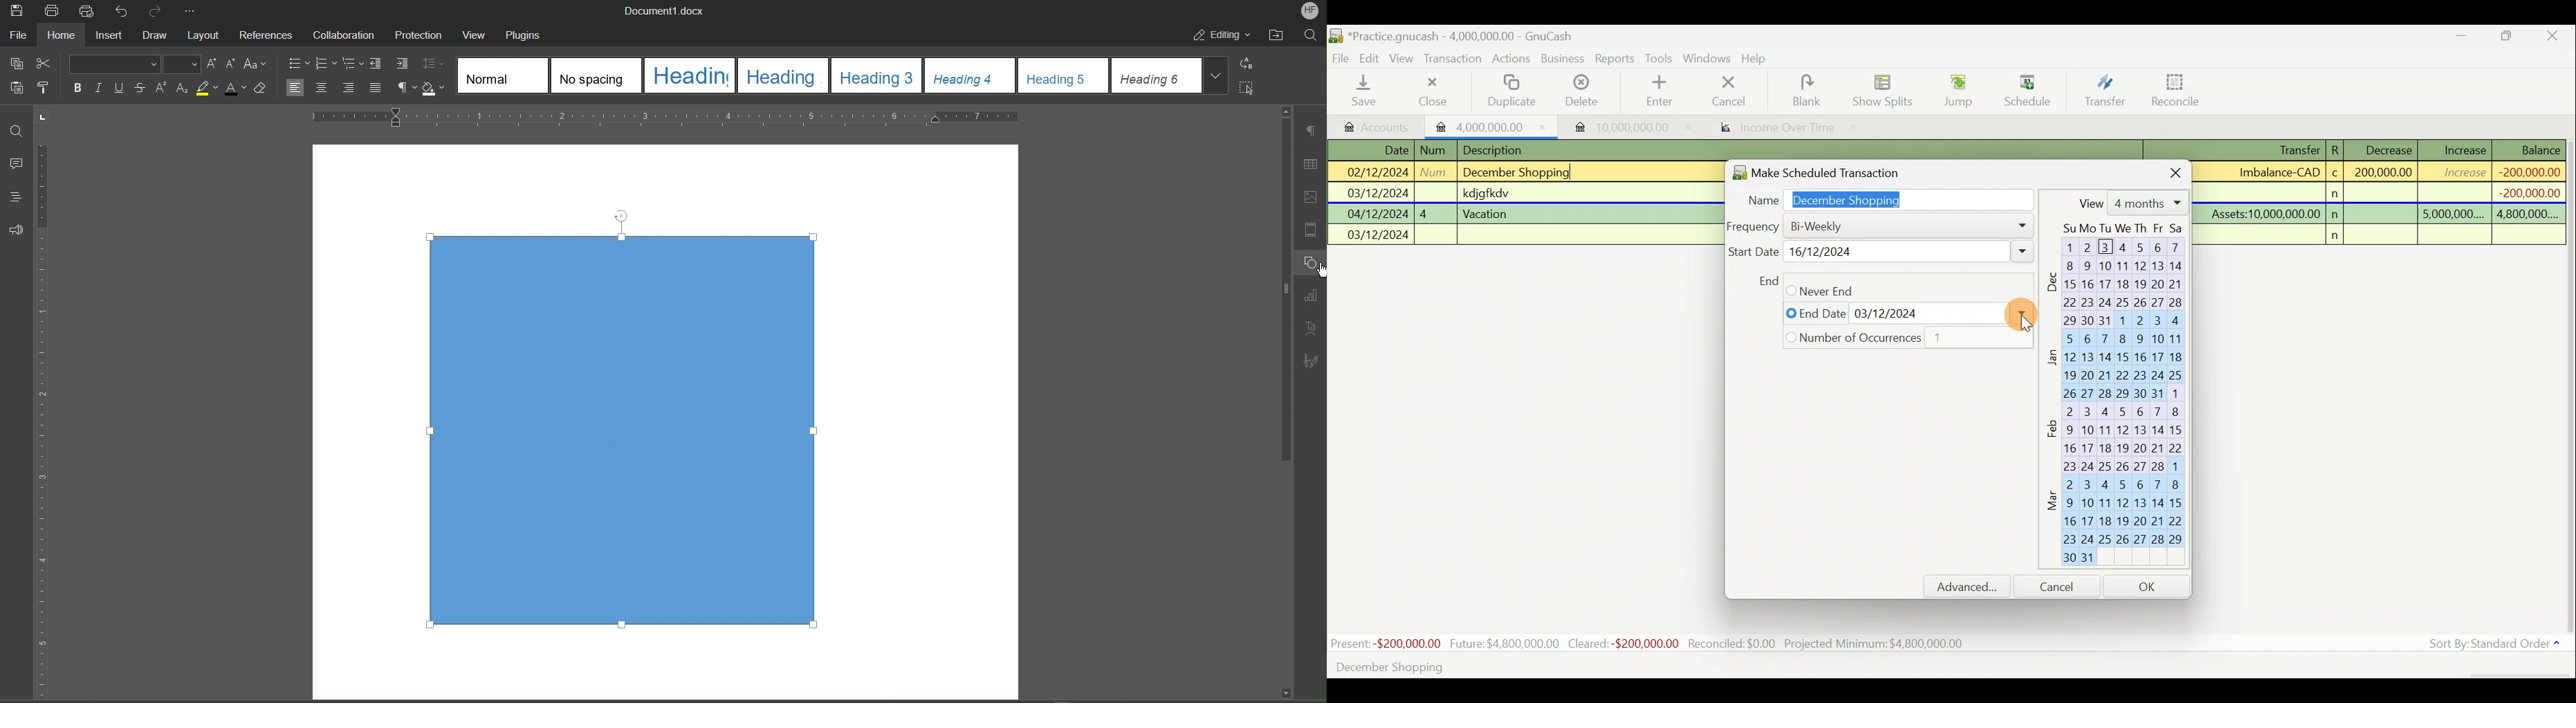  What do you see at coordinates (1954, 90) in the screenshot?
I see `Jump` at bounding box center [1954, 90].